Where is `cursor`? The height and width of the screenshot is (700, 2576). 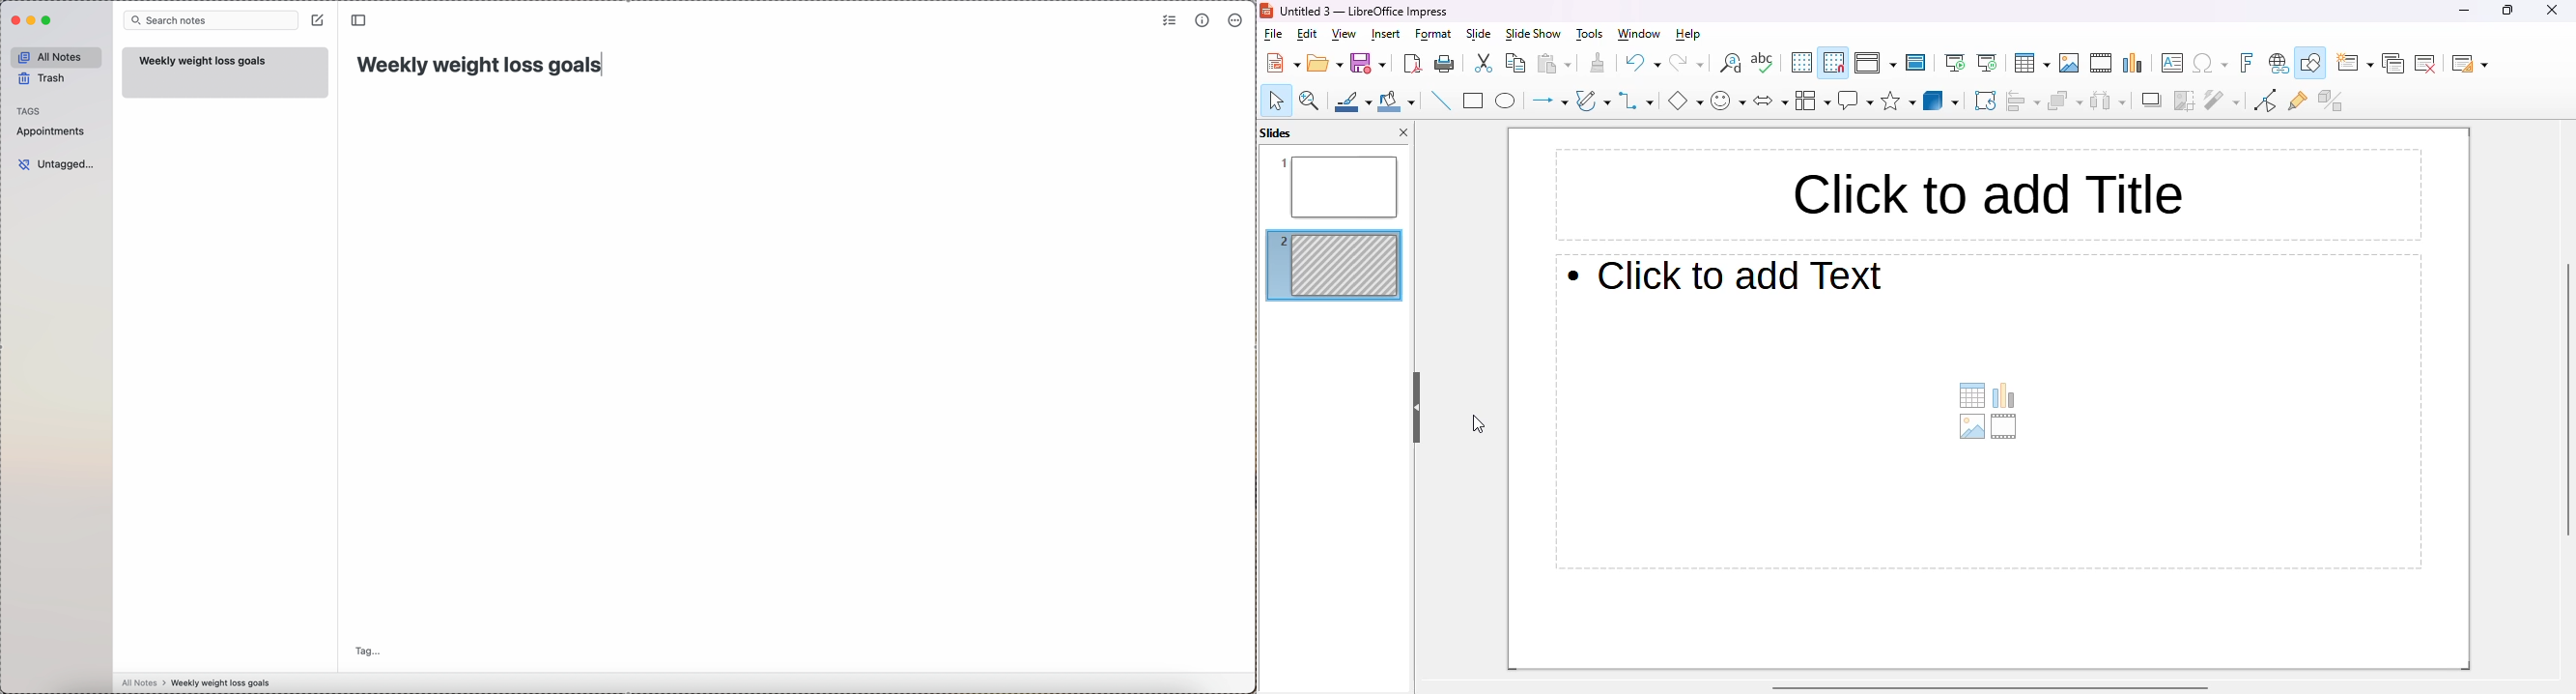
cursor is located at coordinates (1482, 425).